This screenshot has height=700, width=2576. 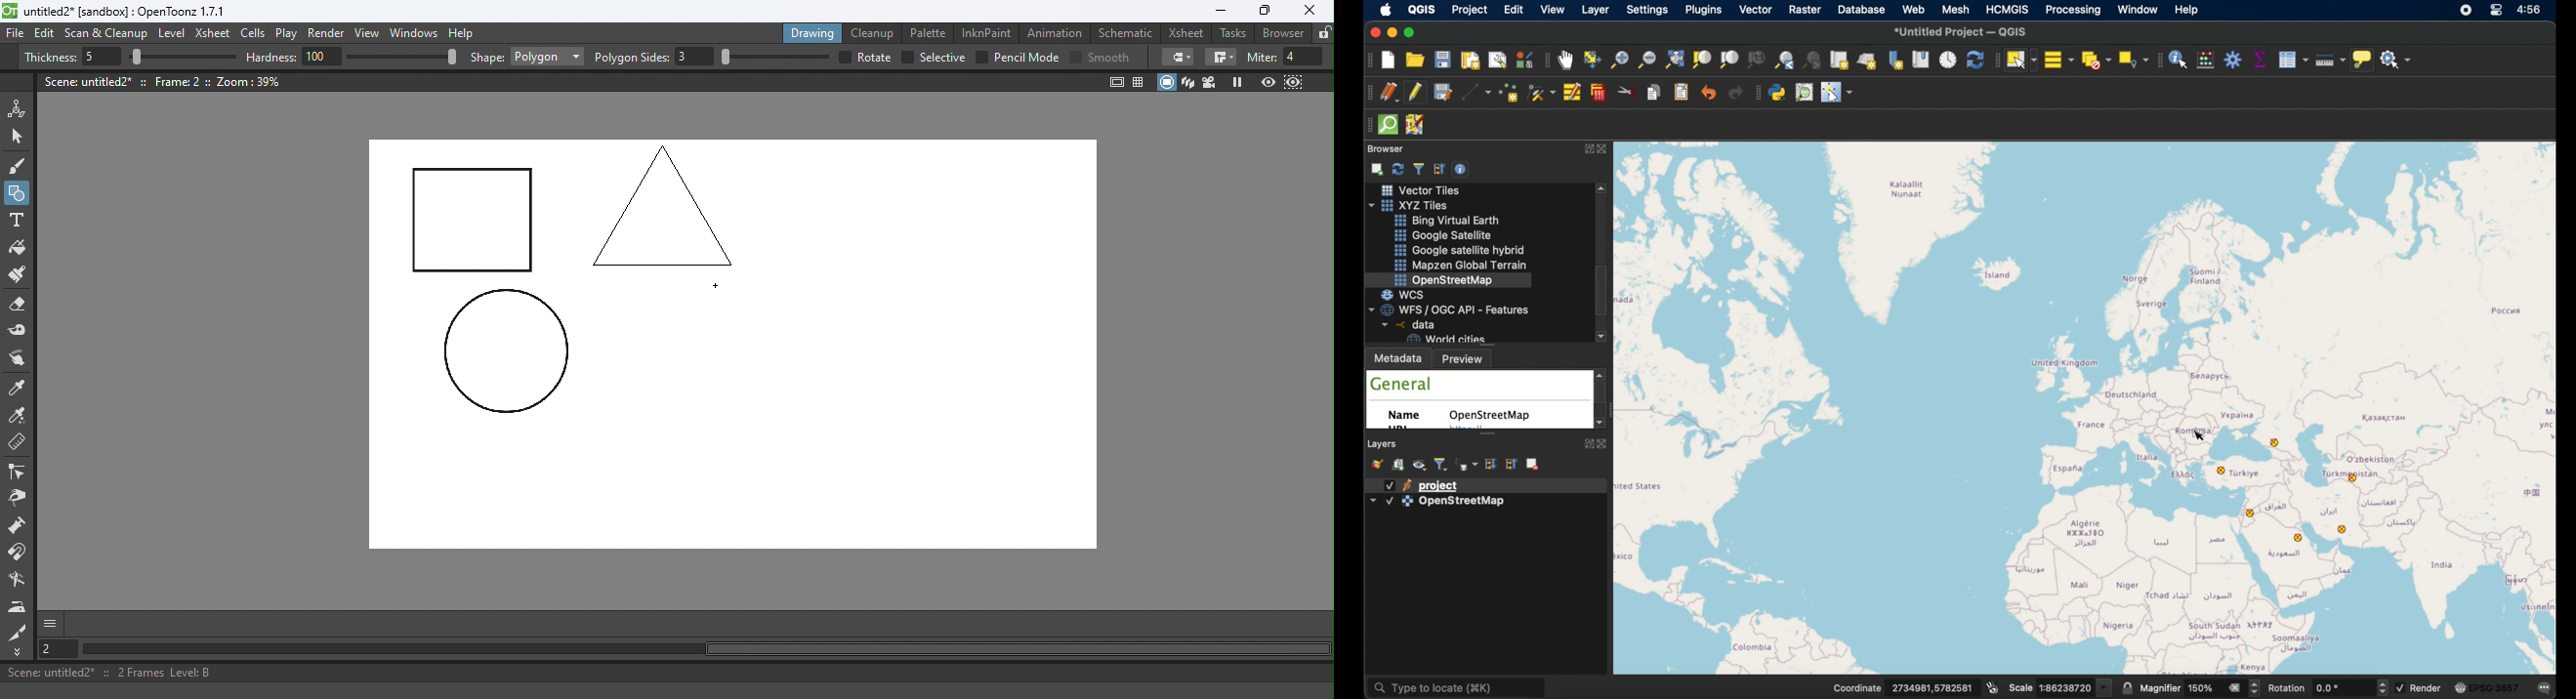 What do you see at coordinates (1178, 57) in the screenshot?
I see `Border corners` at bounding box center [1178, 57].